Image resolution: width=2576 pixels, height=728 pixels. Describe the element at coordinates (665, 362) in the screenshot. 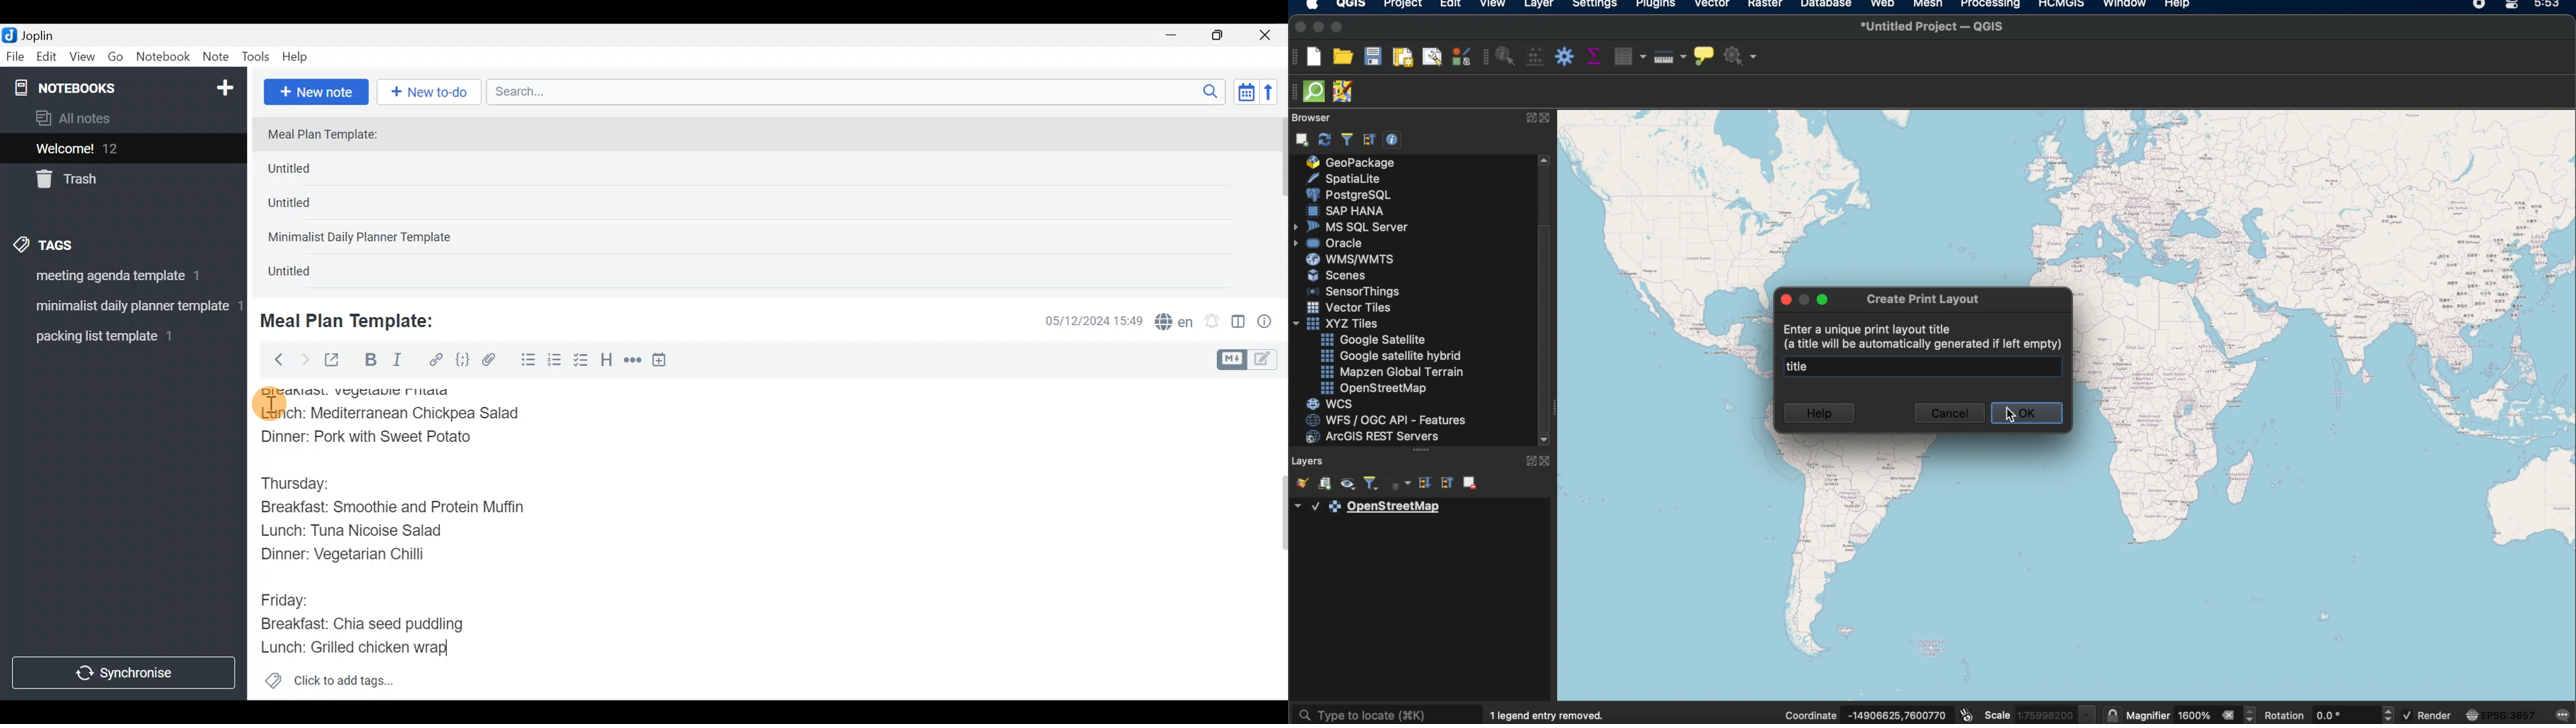

I see `Insert time` at that location.